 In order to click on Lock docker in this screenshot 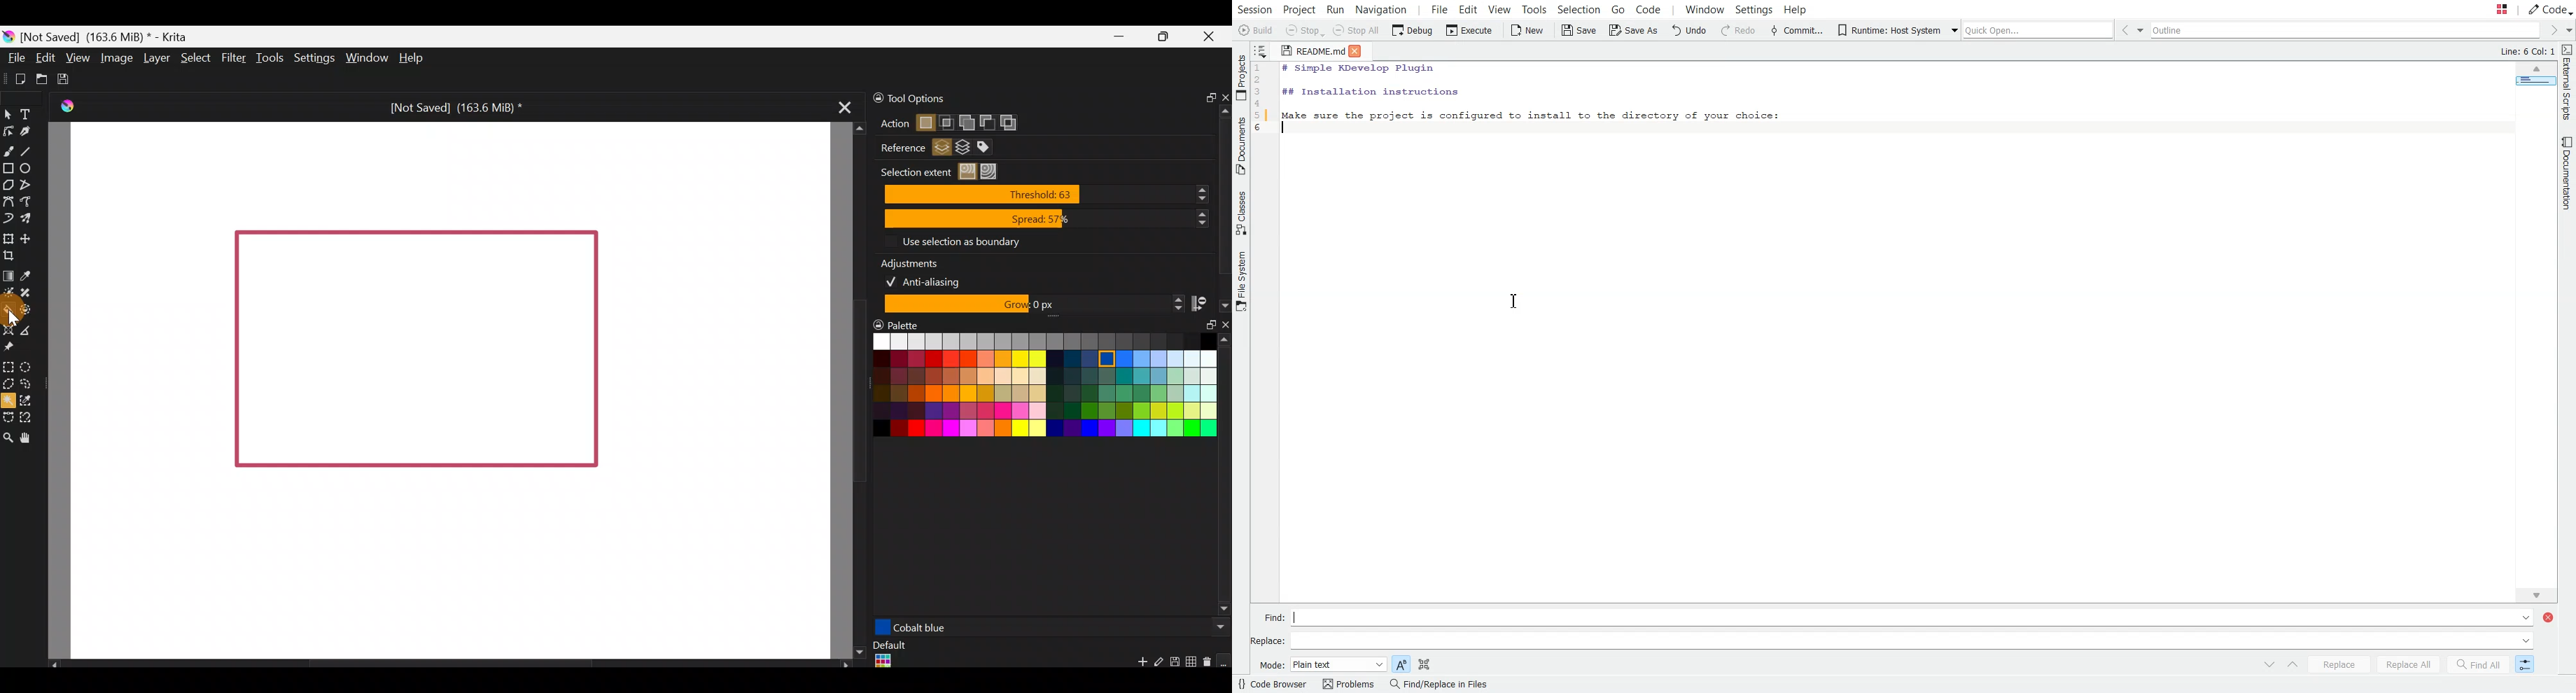, I will do `click(871, 98)`.